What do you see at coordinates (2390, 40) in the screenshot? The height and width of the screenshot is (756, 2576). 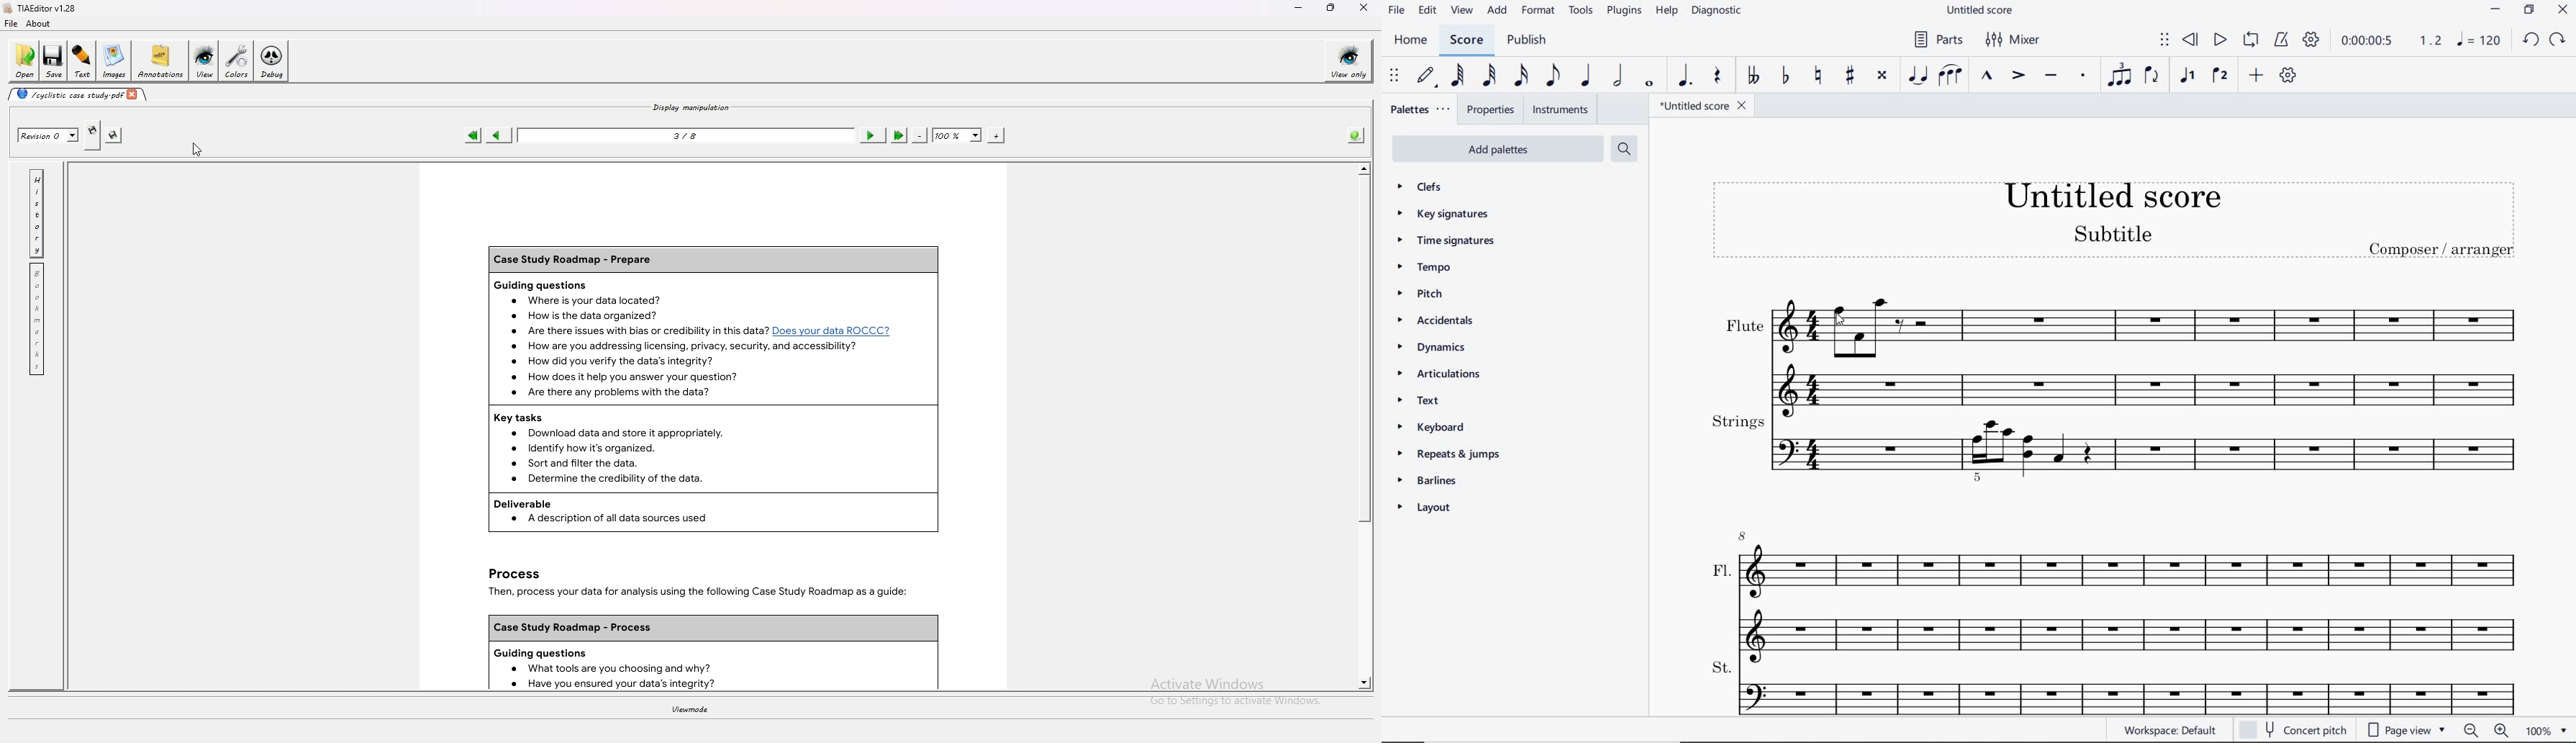 I see `PLAY TIME` at bounding box center [2390, 40].